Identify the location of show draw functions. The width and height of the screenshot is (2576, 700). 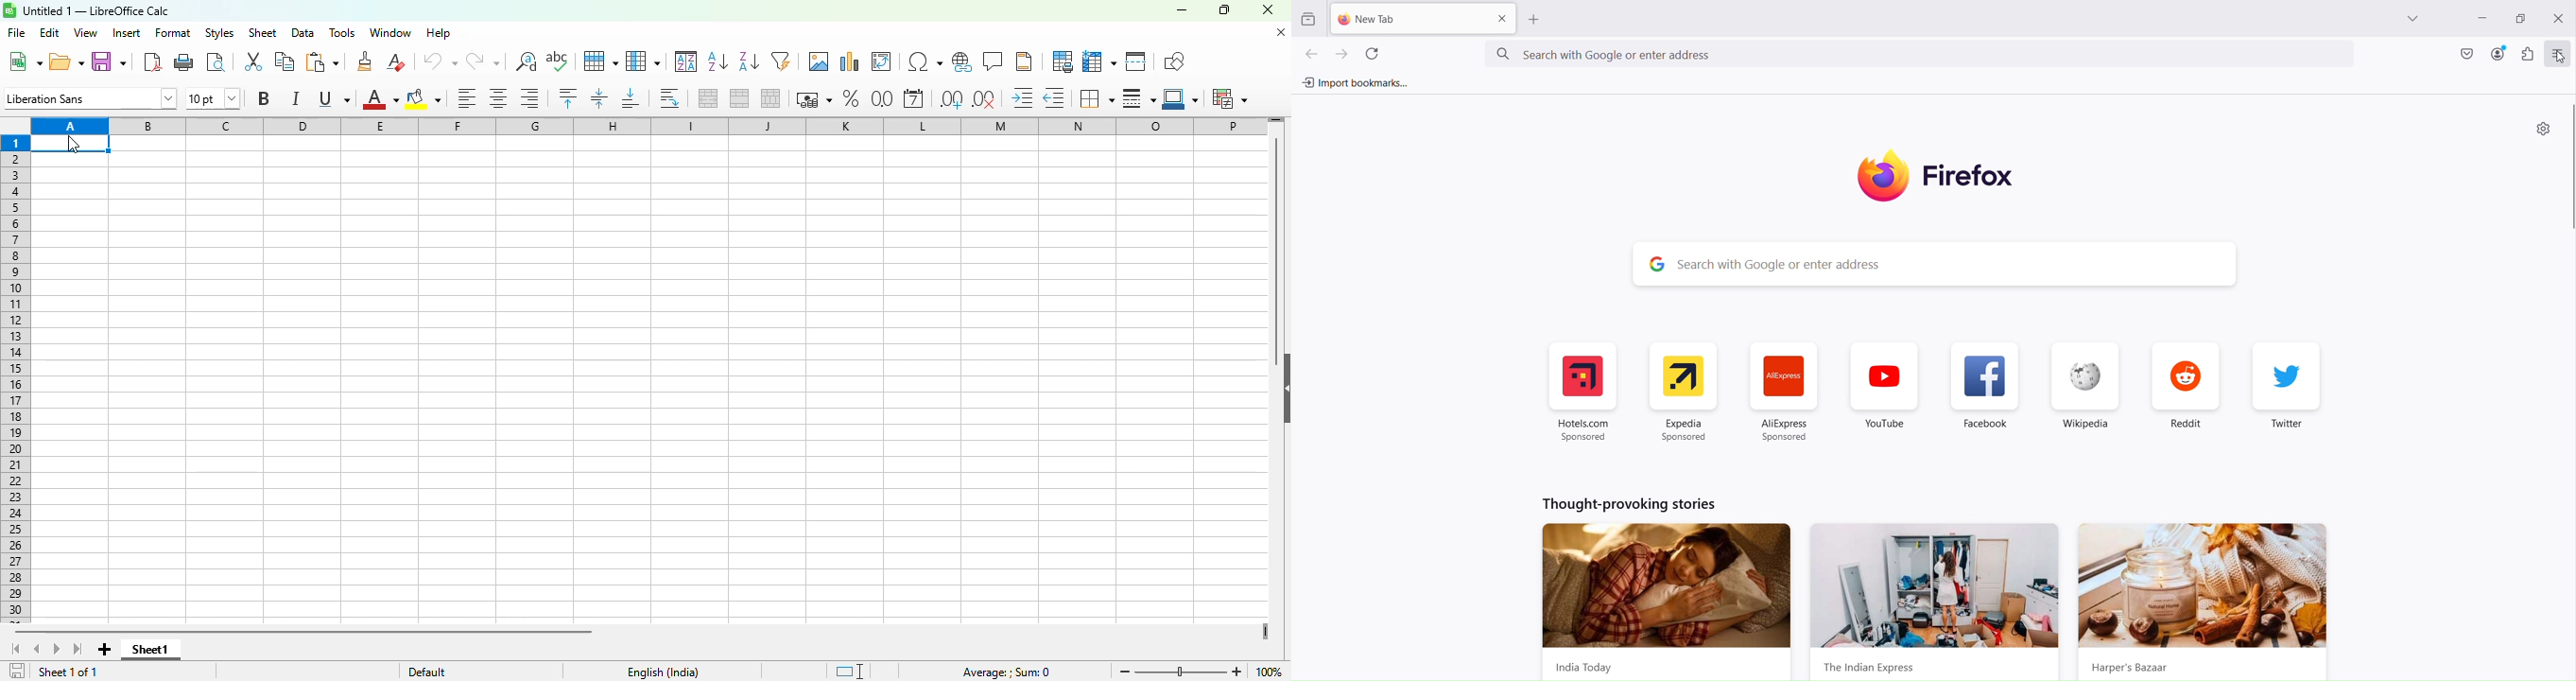
(1172, 61).